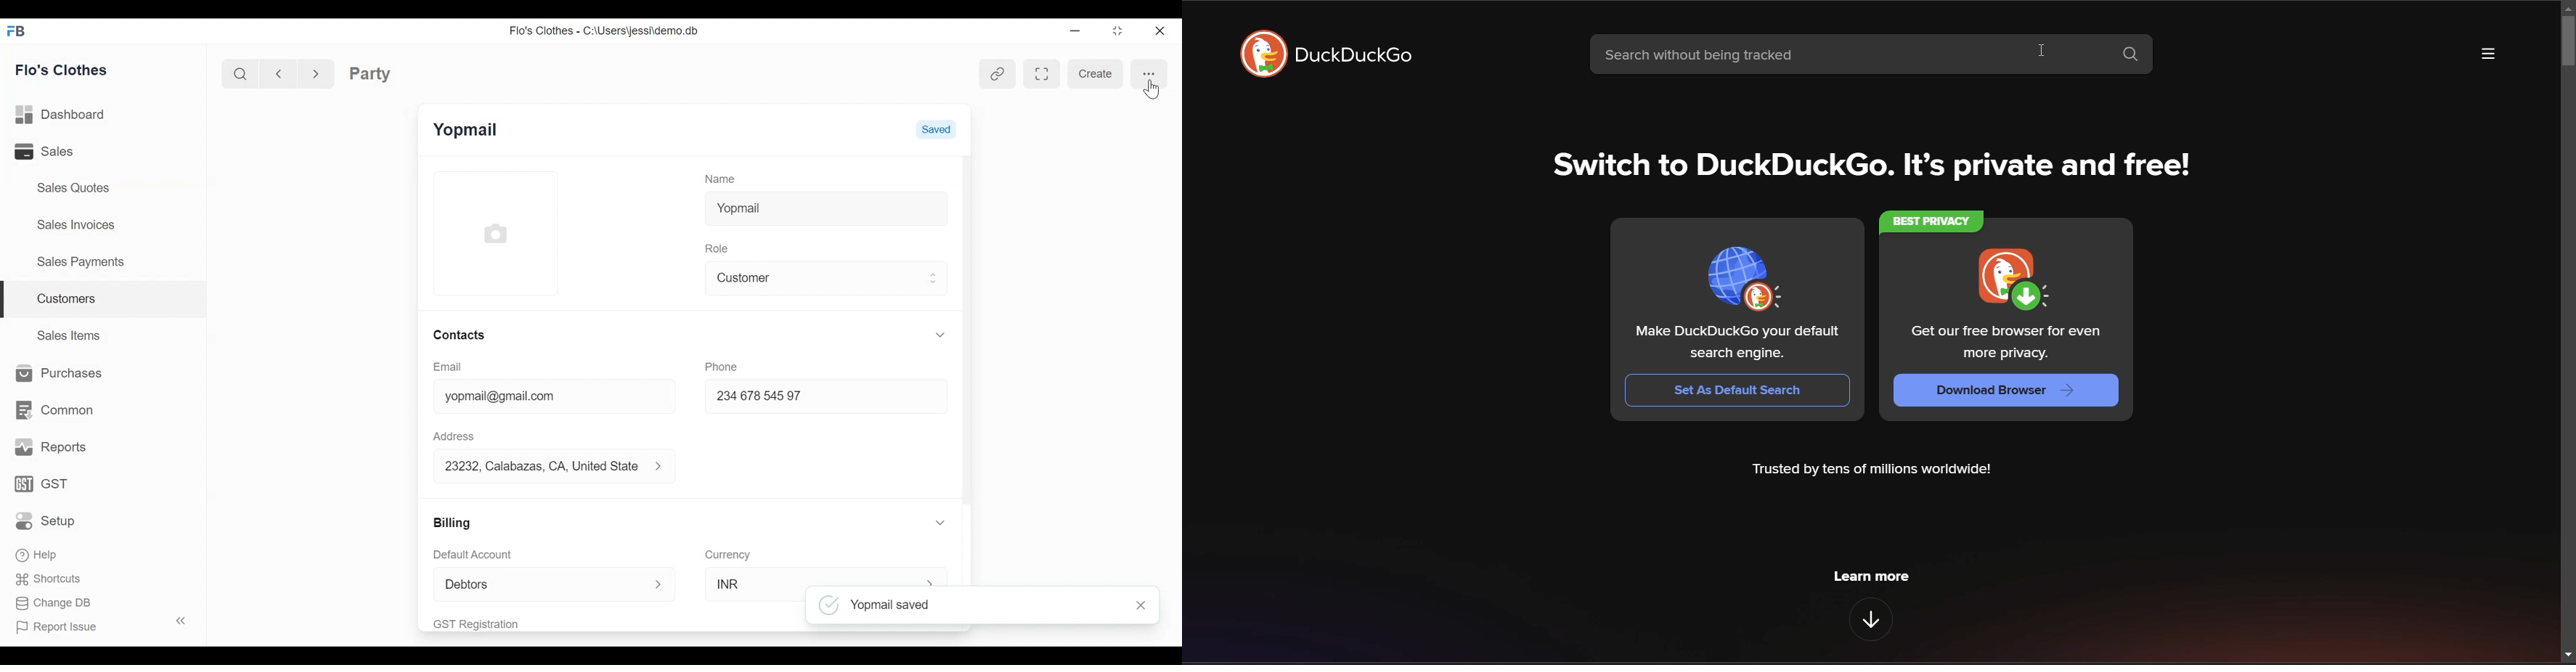 This screenshot has width=2576, height=672. What do you see at coordinates (64, 115) in the screenshot?
I see `Dashboard` at bounding box center [64, 115].